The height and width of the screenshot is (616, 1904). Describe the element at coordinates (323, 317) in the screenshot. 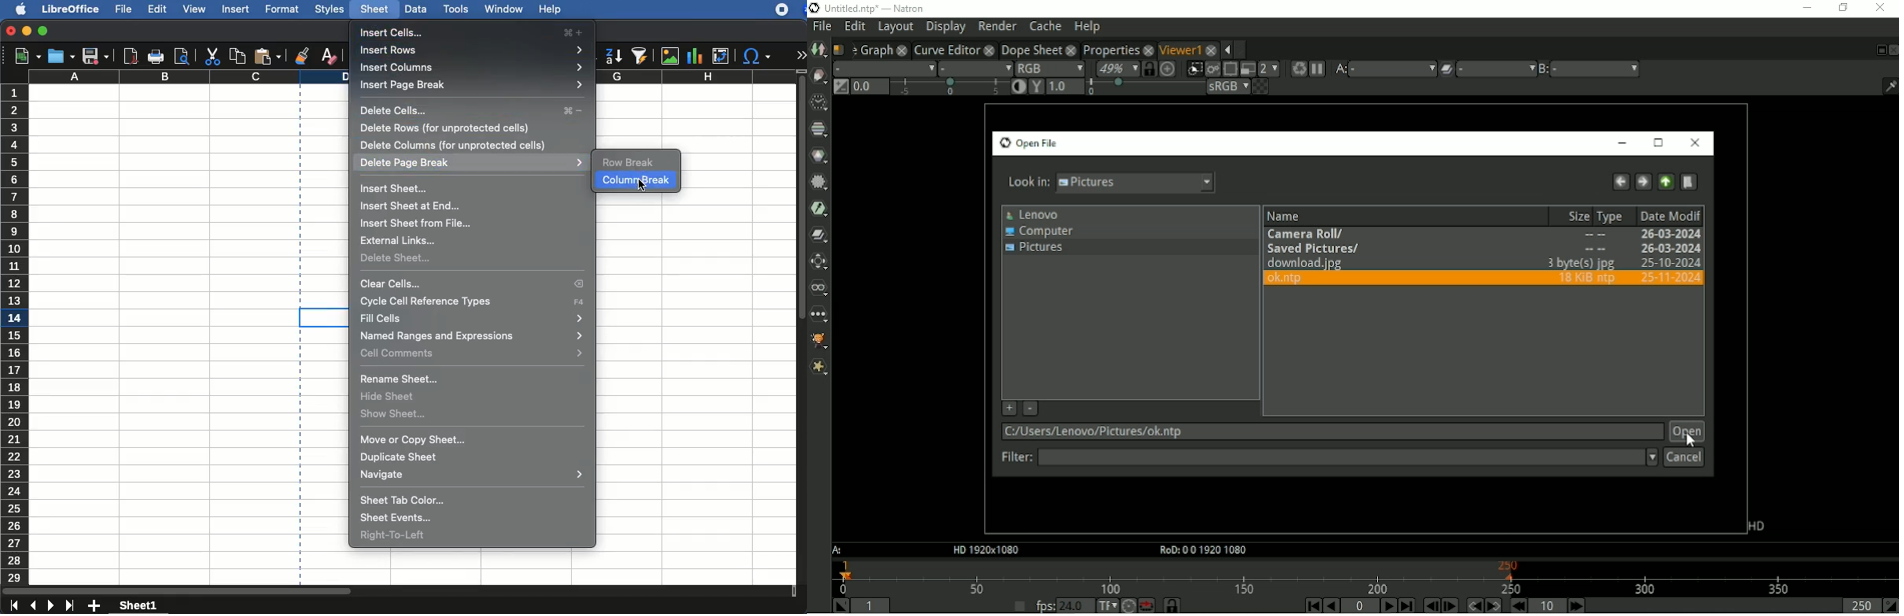

I see `cell selected` at that location.